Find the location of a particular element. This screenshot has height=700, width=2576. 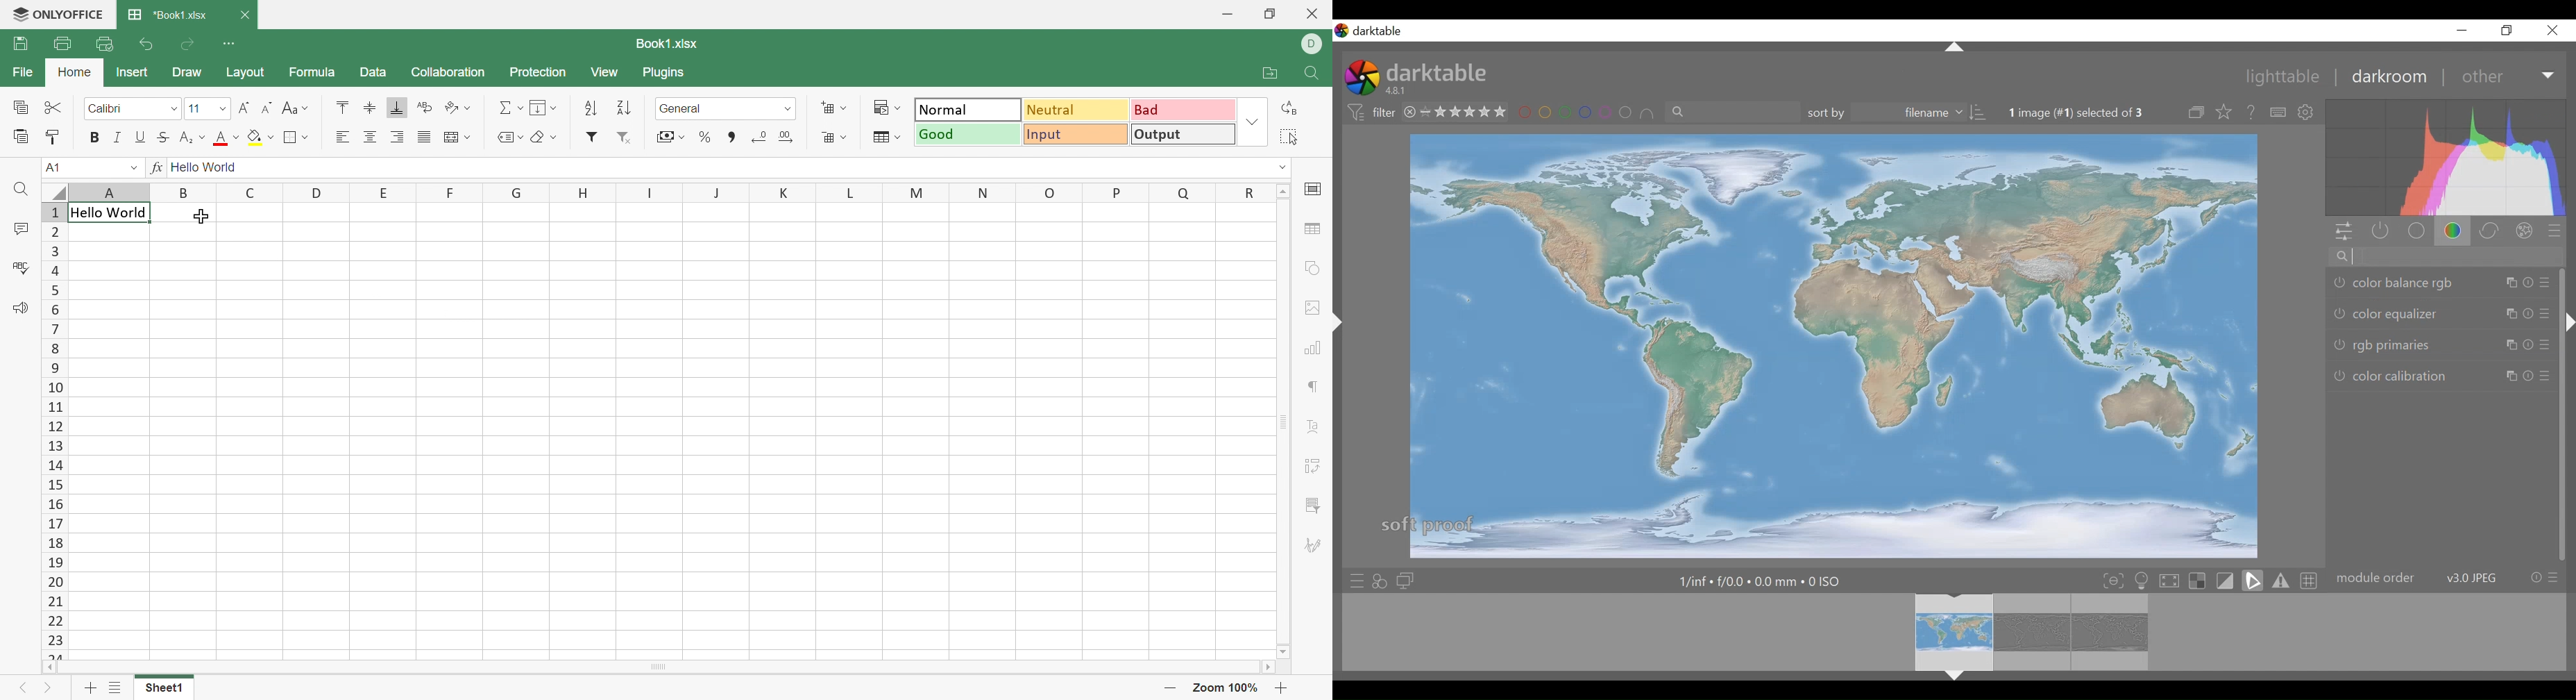

Find is located at coordinates (1315, 73).